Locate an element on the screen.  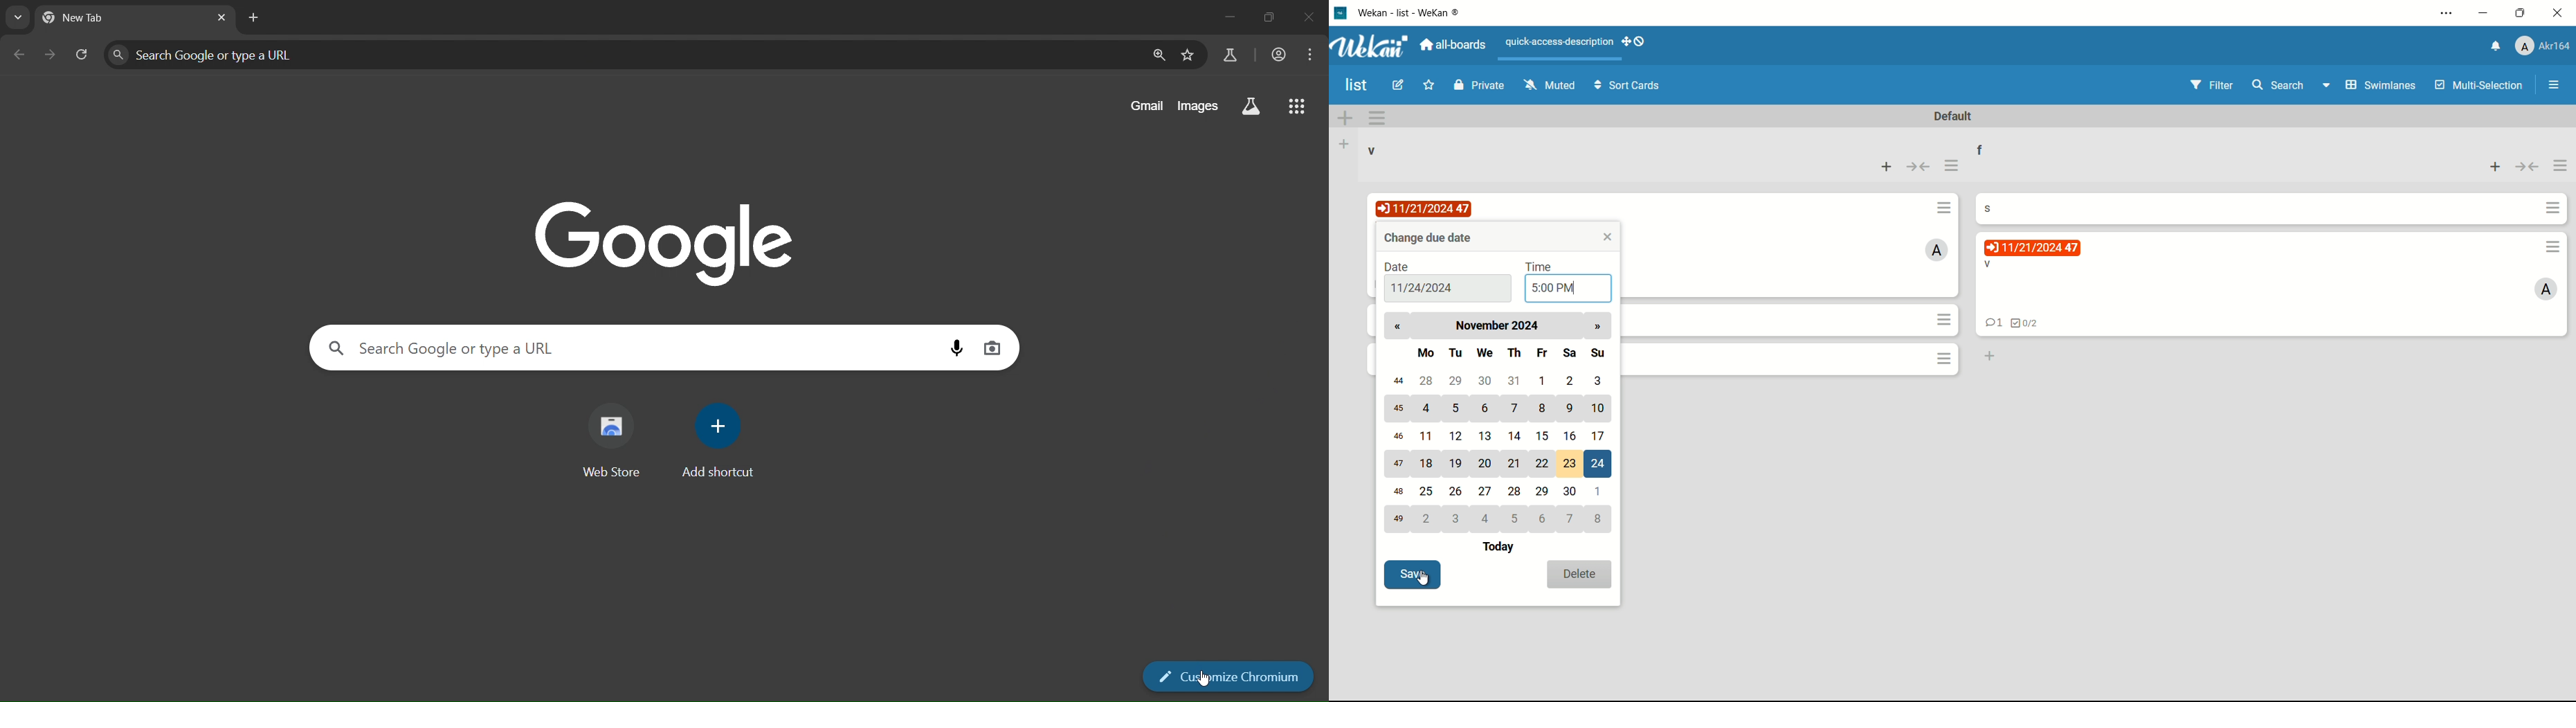
24 is located at coordinates (1600, 463).